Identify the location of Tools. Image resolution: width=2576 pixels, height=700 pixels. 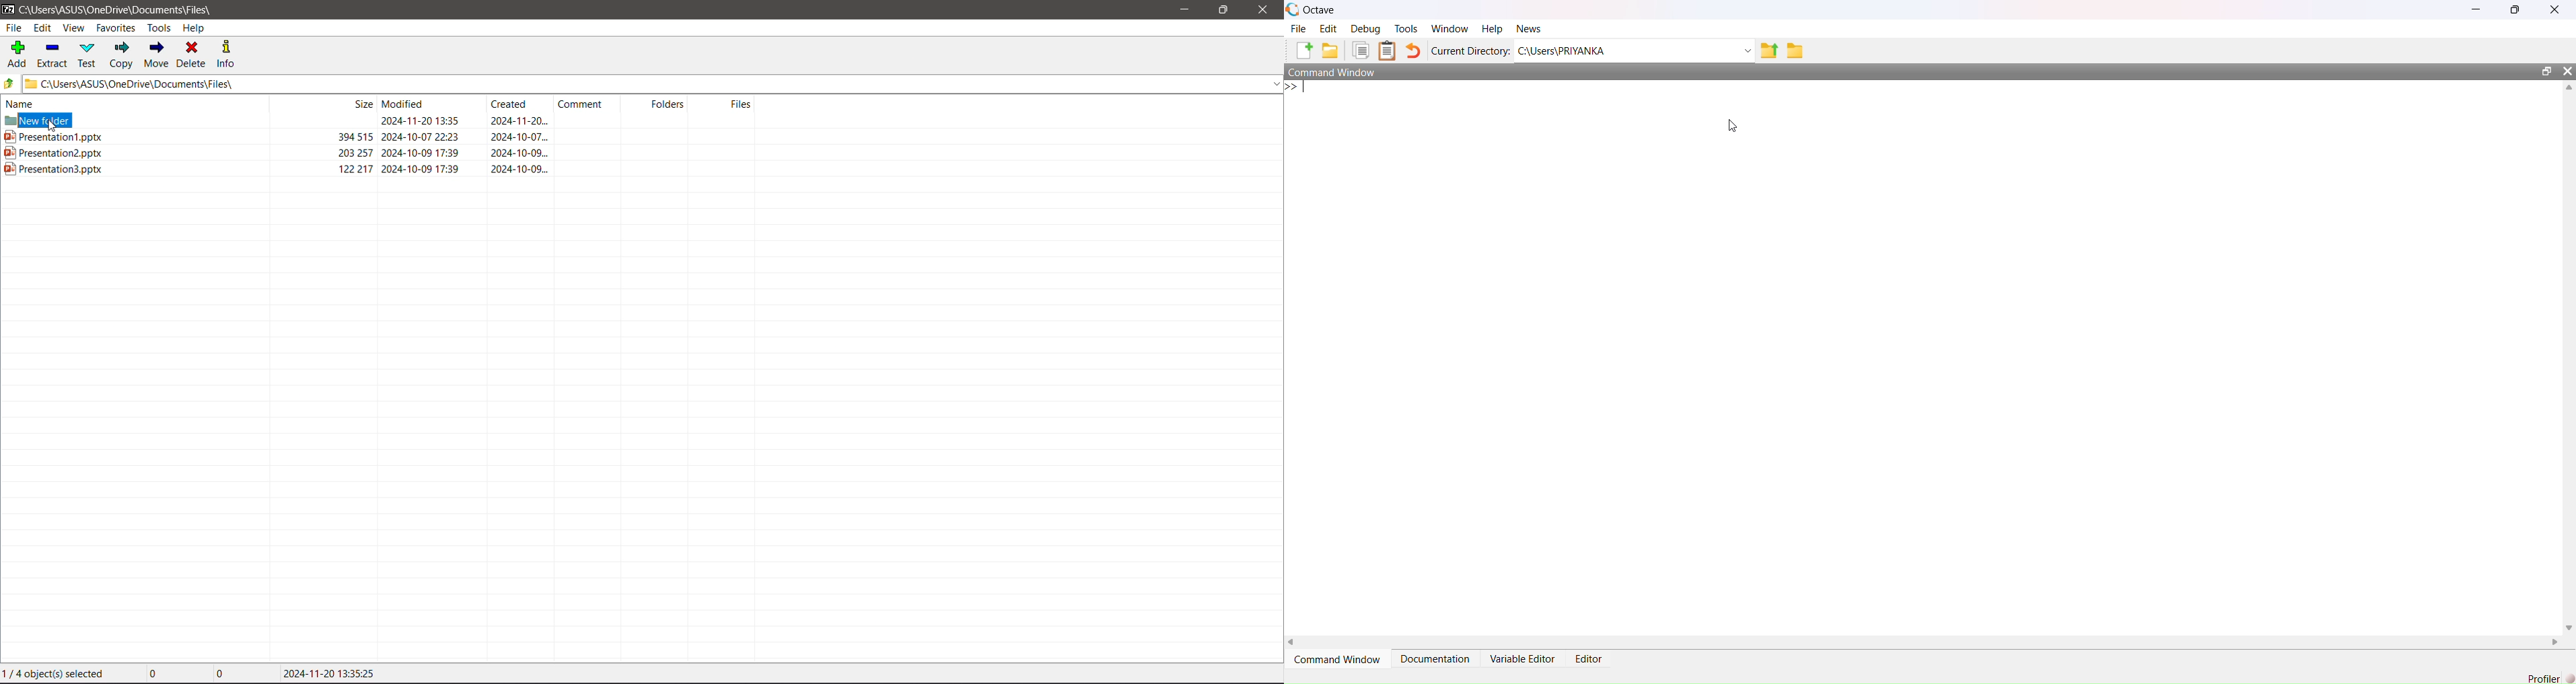
(158, 28).